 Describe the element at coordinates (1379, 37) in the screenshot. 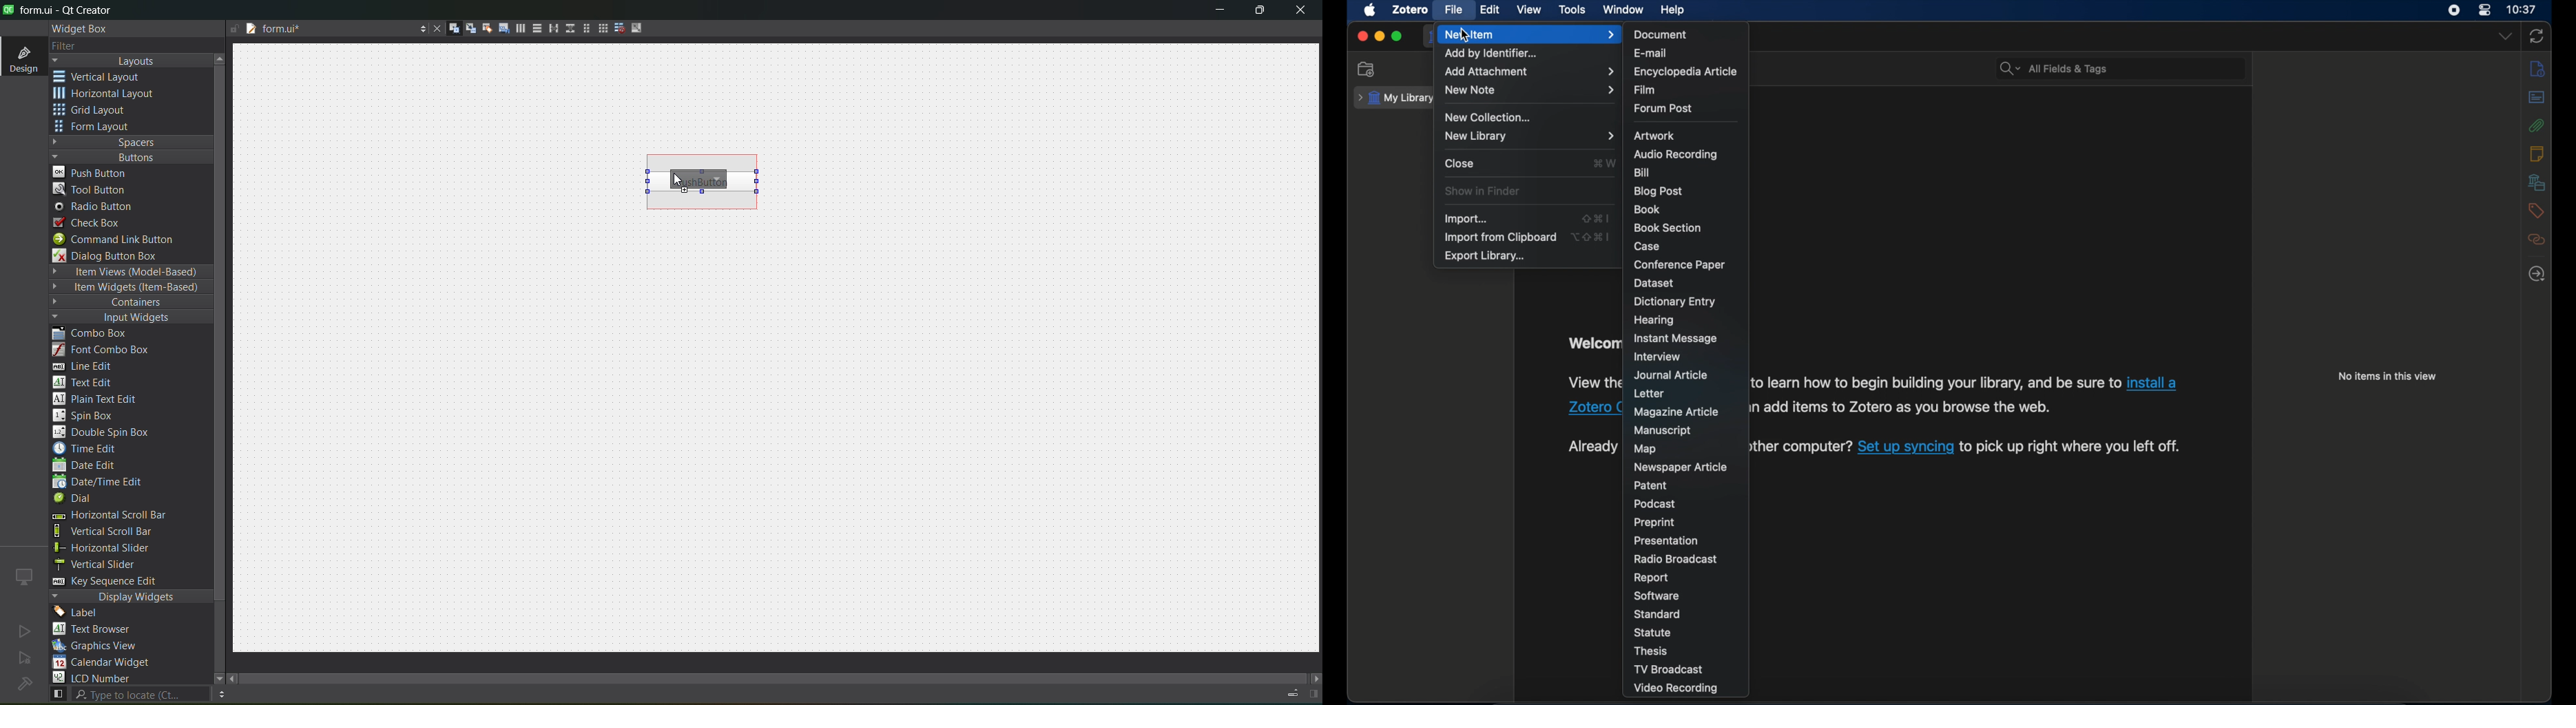

I see `minimize` at that location.